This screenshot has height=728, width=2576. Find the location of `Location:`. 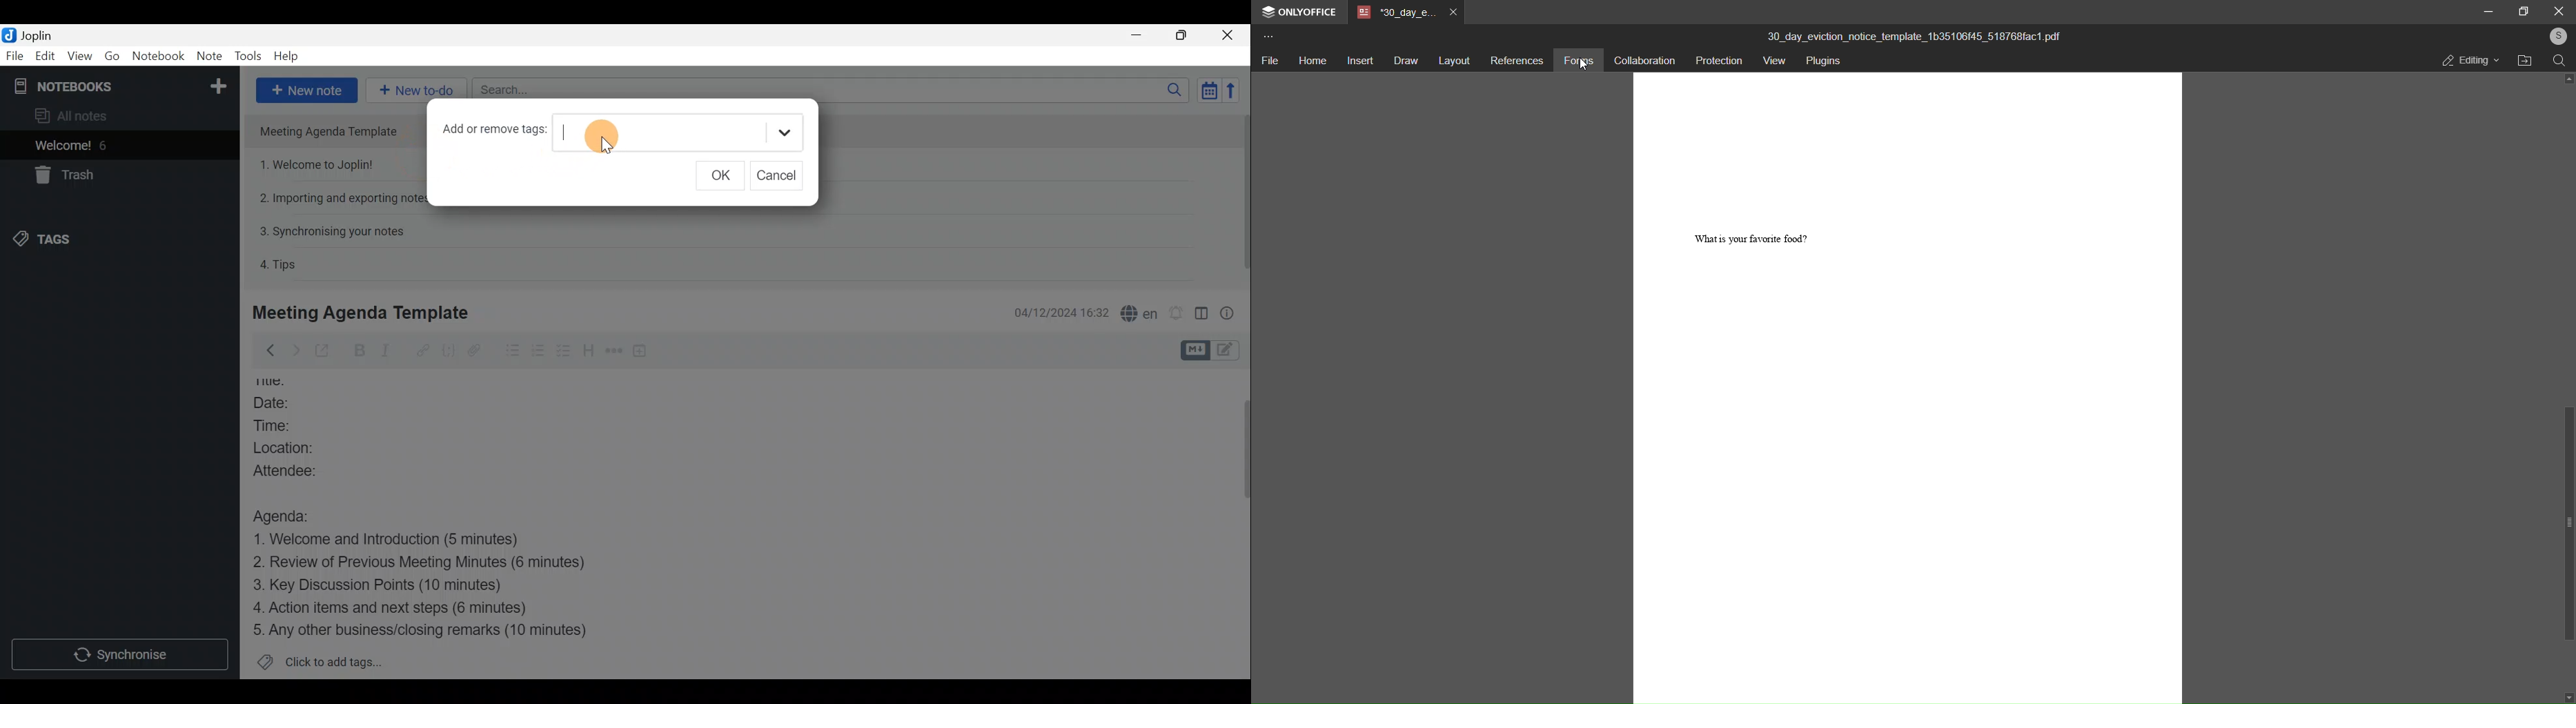

Location: is located at coordinates (299, 448).